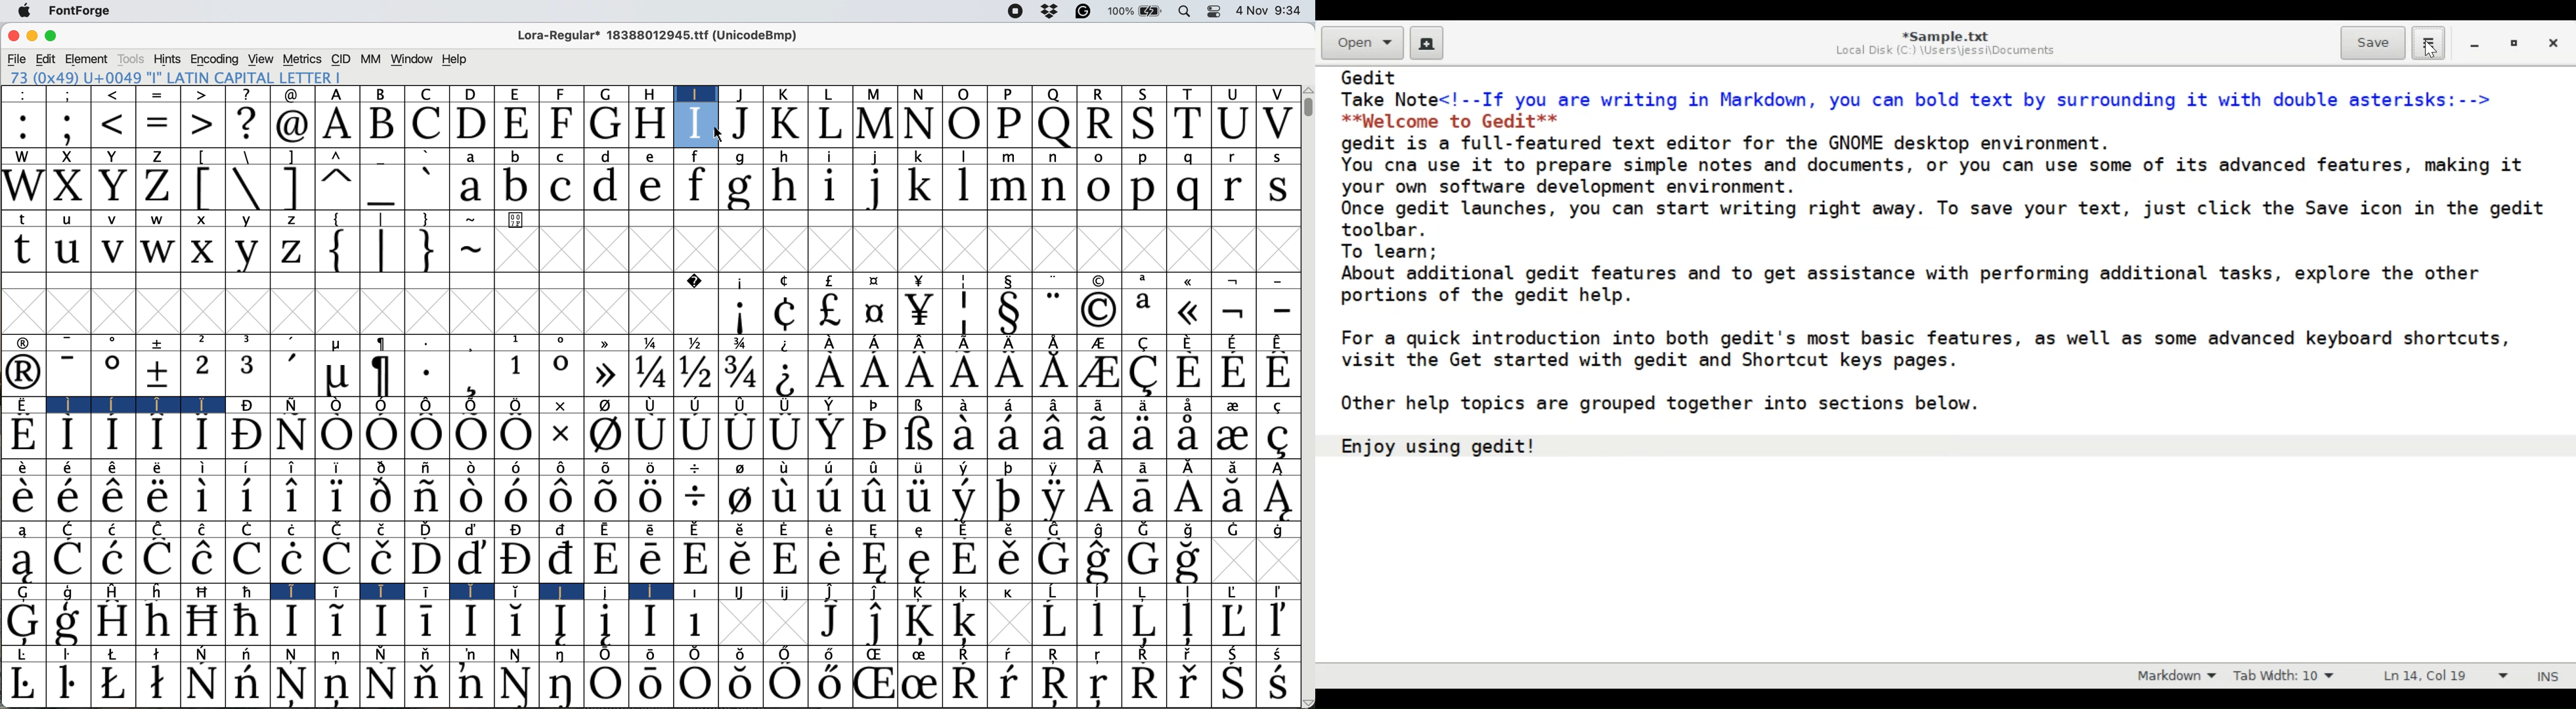  I want to click on s, so click(1279, 189).